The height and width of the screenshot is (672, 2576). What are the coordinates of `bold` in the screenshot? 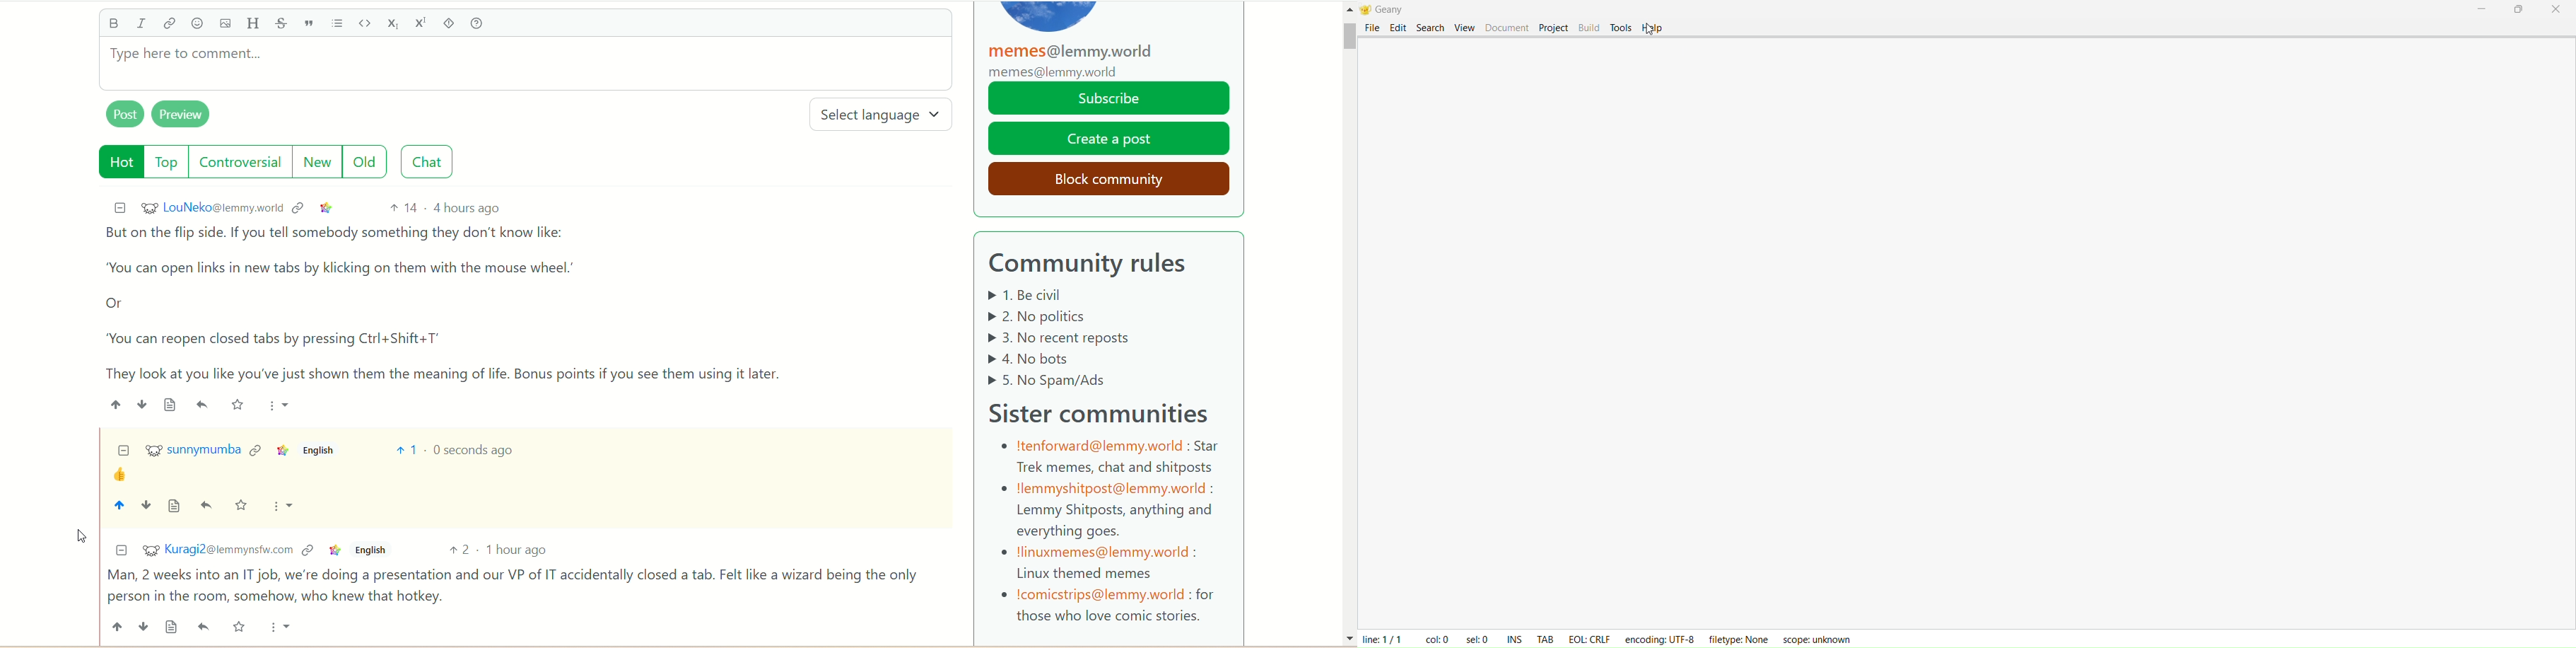 It's located at (112, 25).